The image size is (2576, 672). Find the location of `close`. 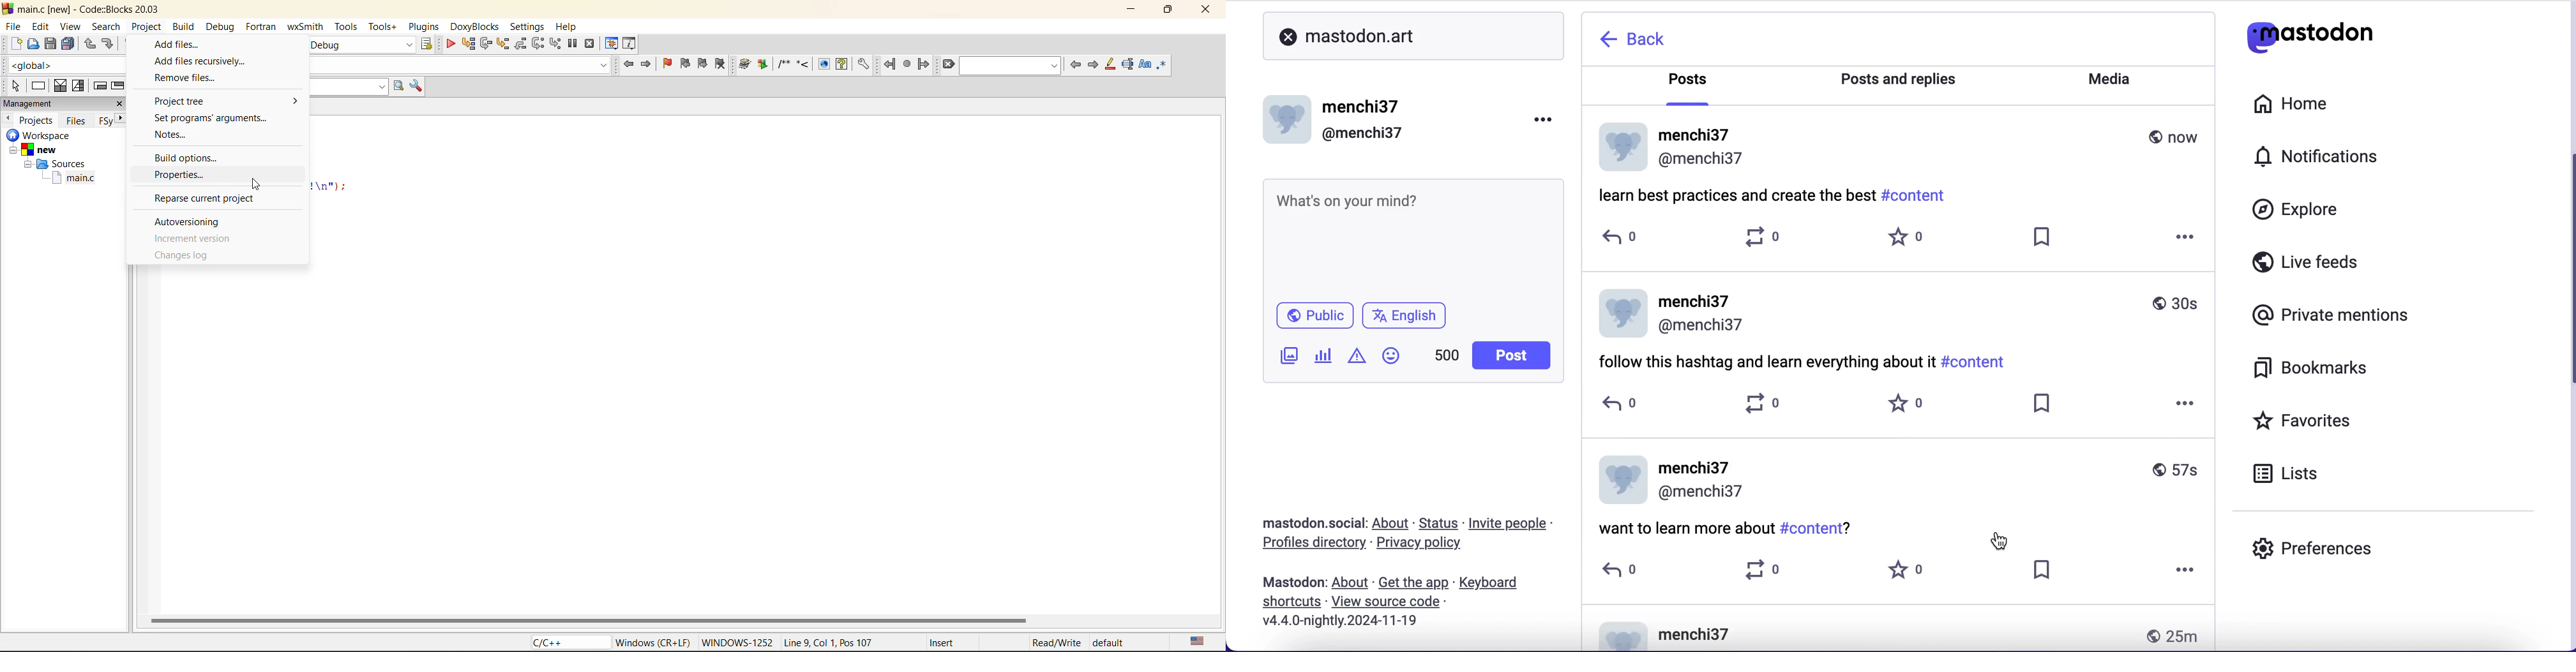

close is located at coordinates (1207, 8).